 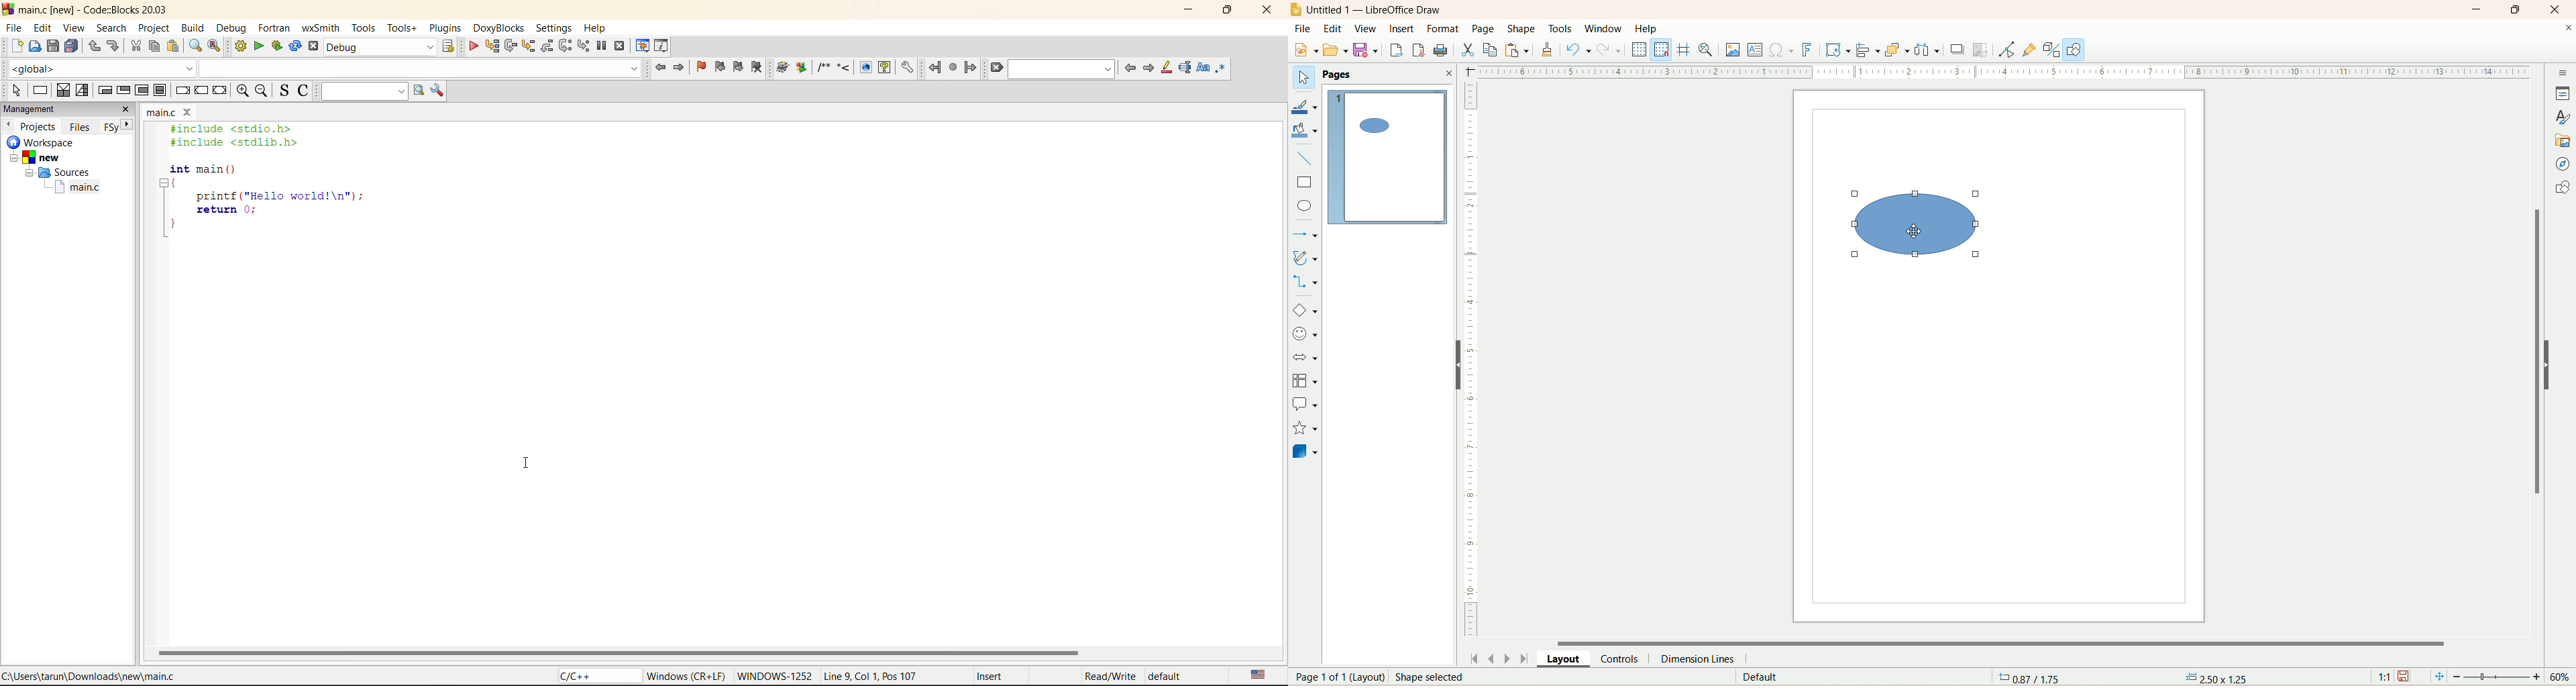 What do you see at coordinates (1399, 29) in the screenshot?
I see `insert` at bounding box center [1399, 29].